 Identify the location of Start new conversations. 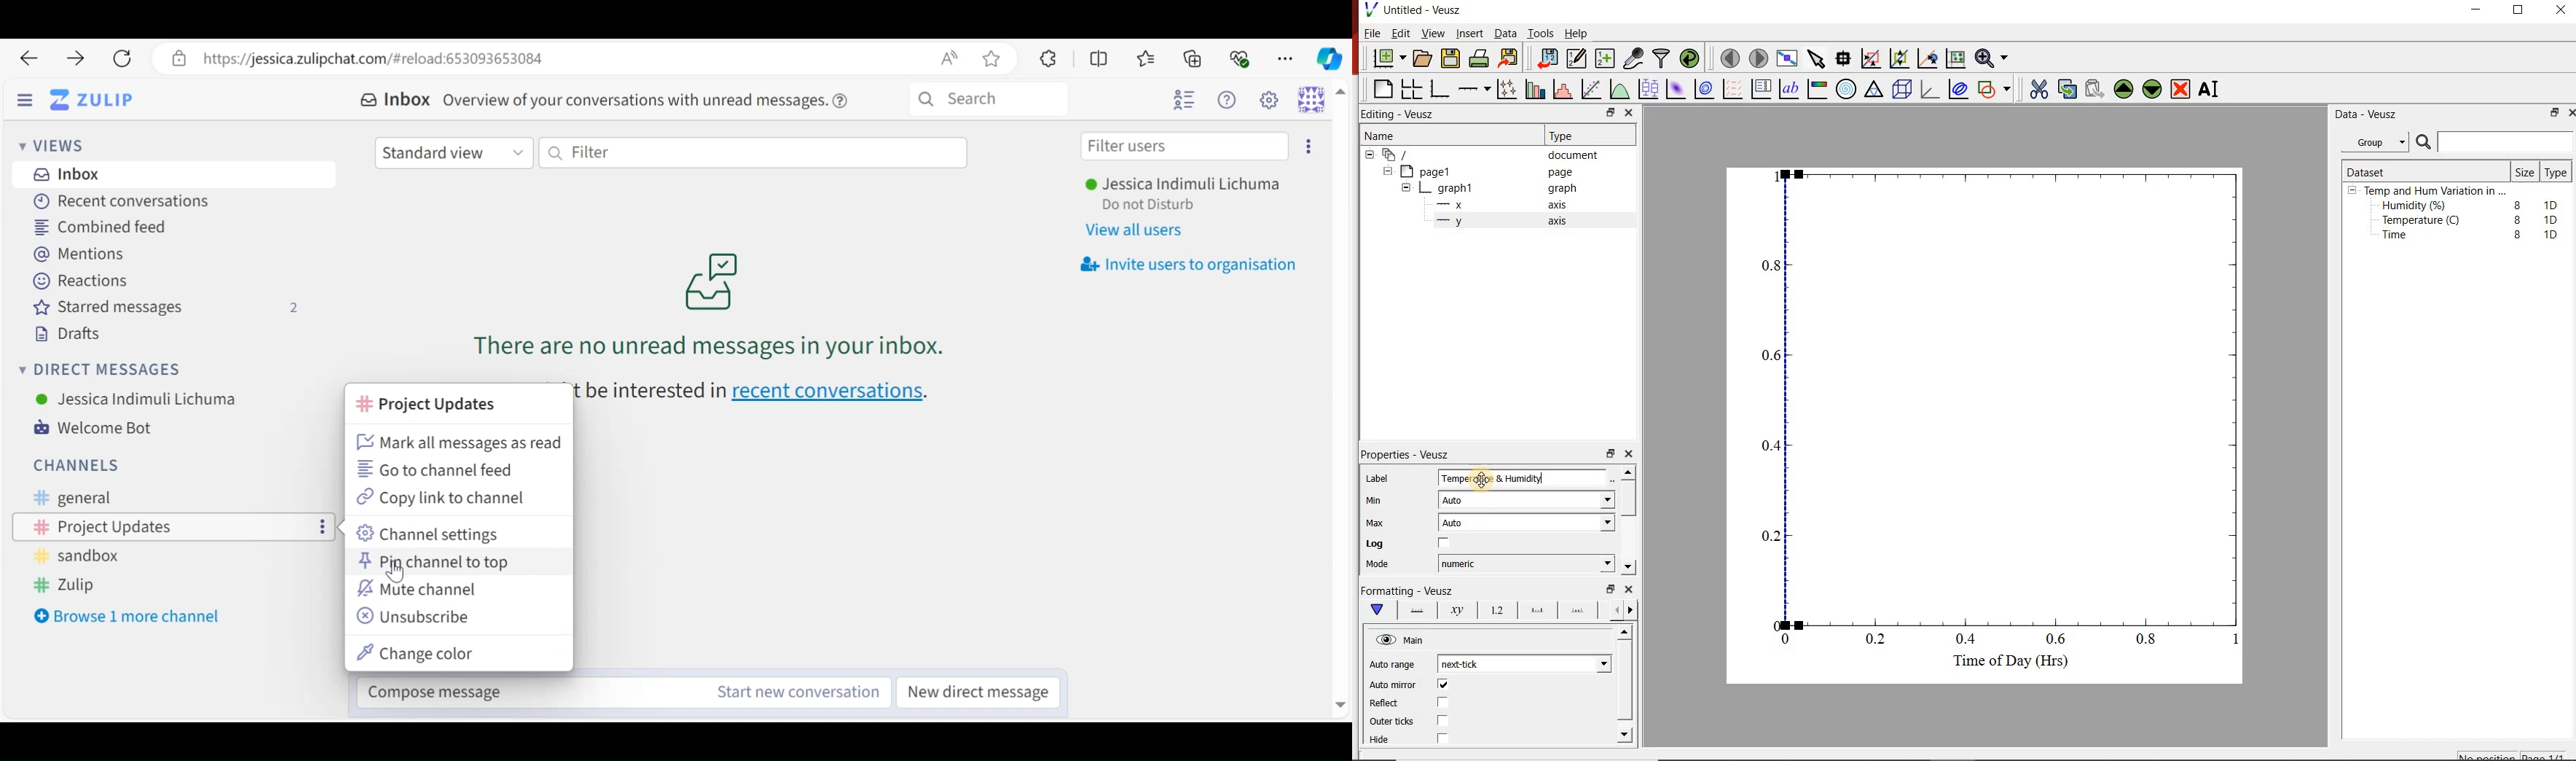
(793, 692).